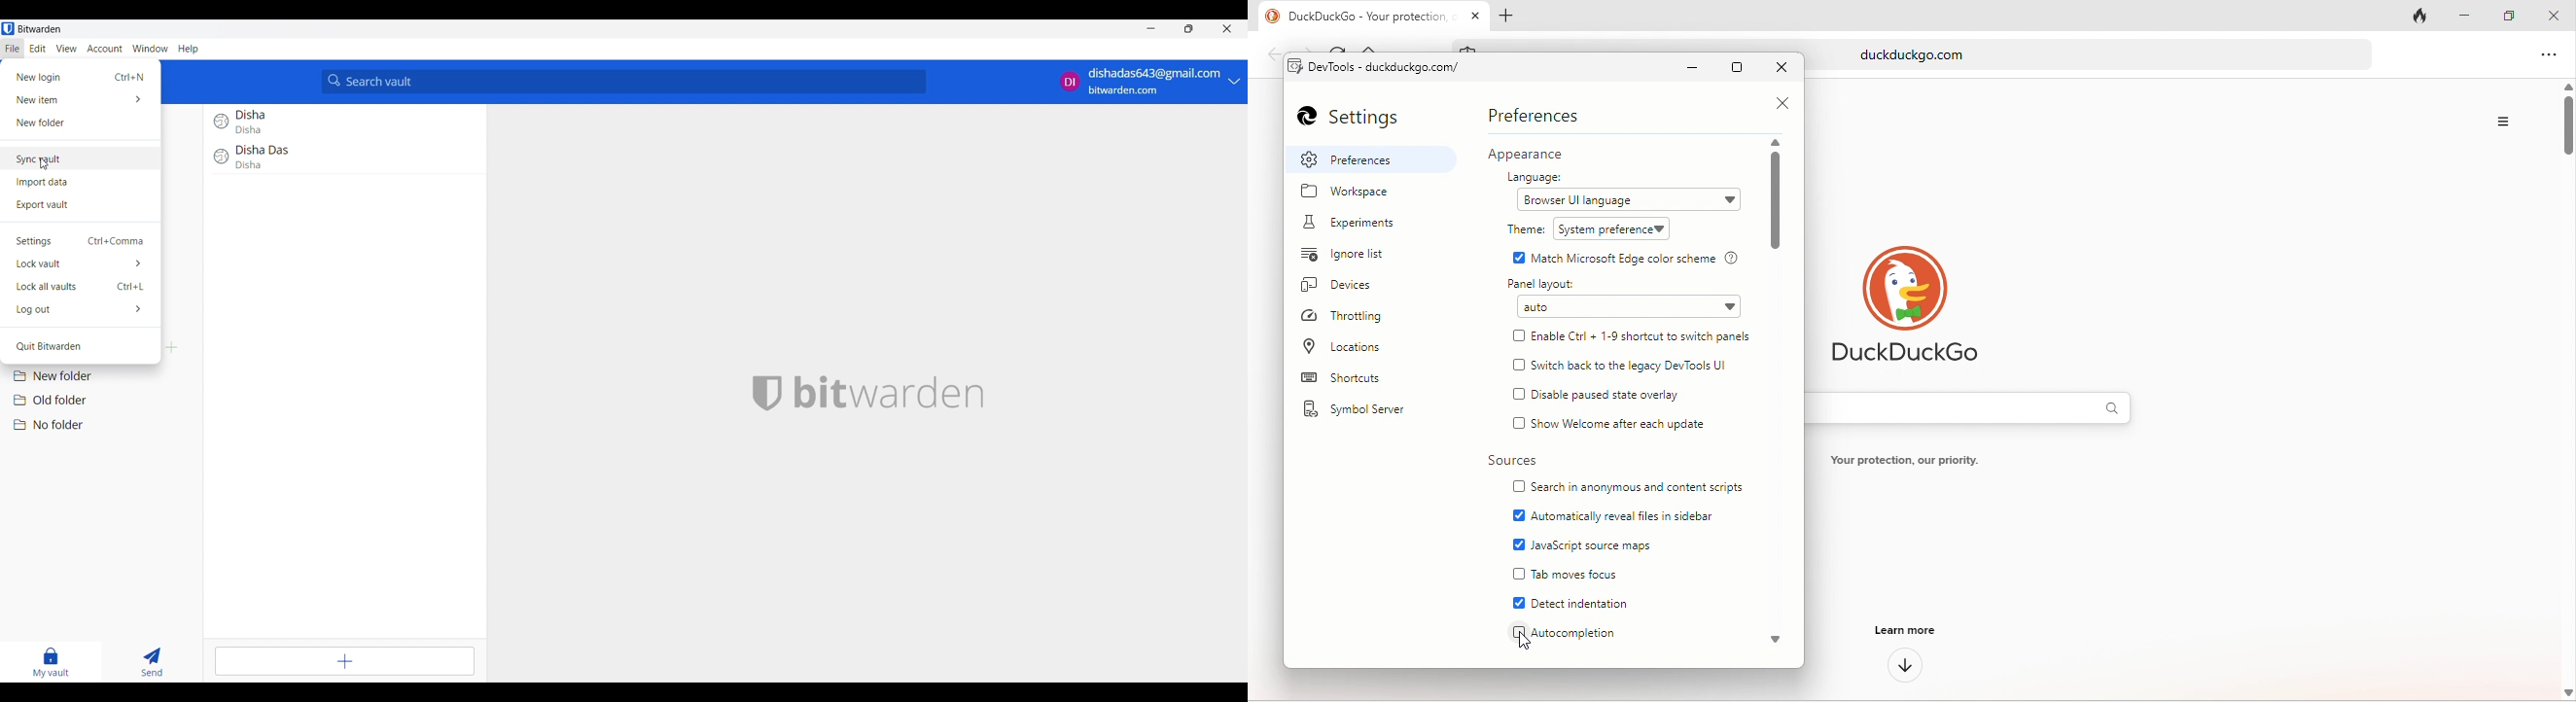 This screenshot has height=728, width=2576. What do you see at coordinates (1356, 194) in the screenshot?
I see `workspace` at bounding box center [1356, 194].